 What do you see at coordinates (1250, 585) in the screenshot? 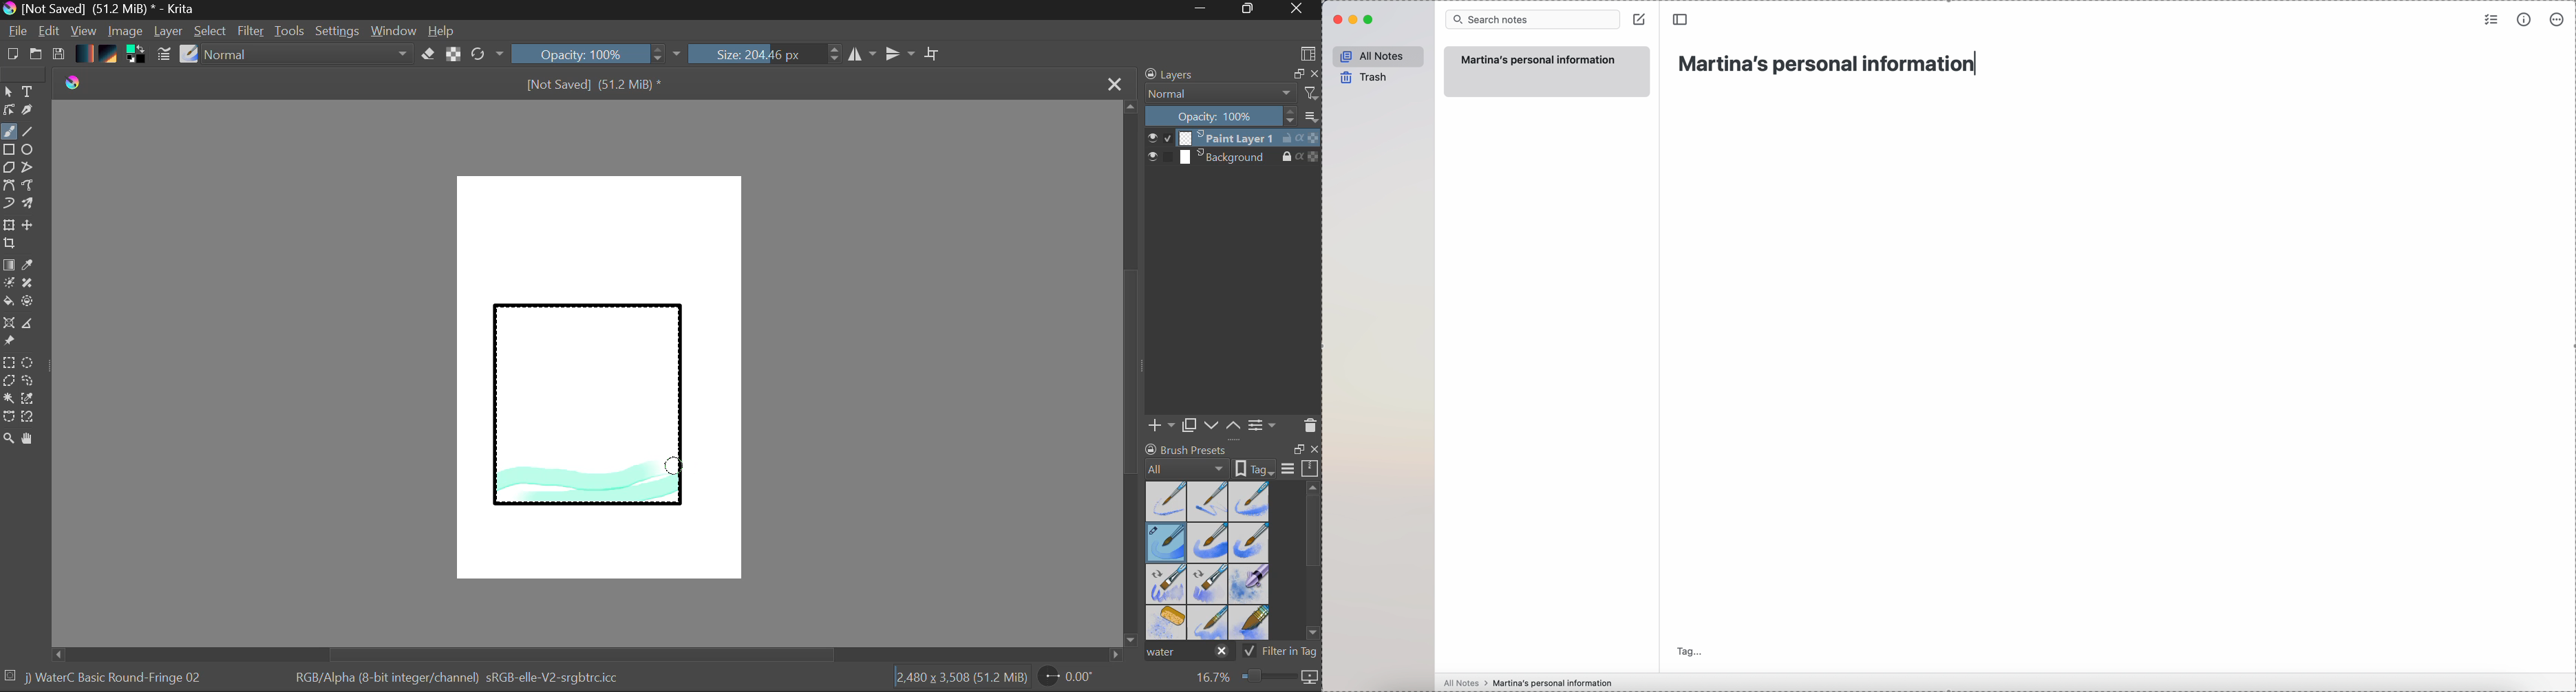
I see `Water C - Special Blobs` at bounding box center [1250, 585].